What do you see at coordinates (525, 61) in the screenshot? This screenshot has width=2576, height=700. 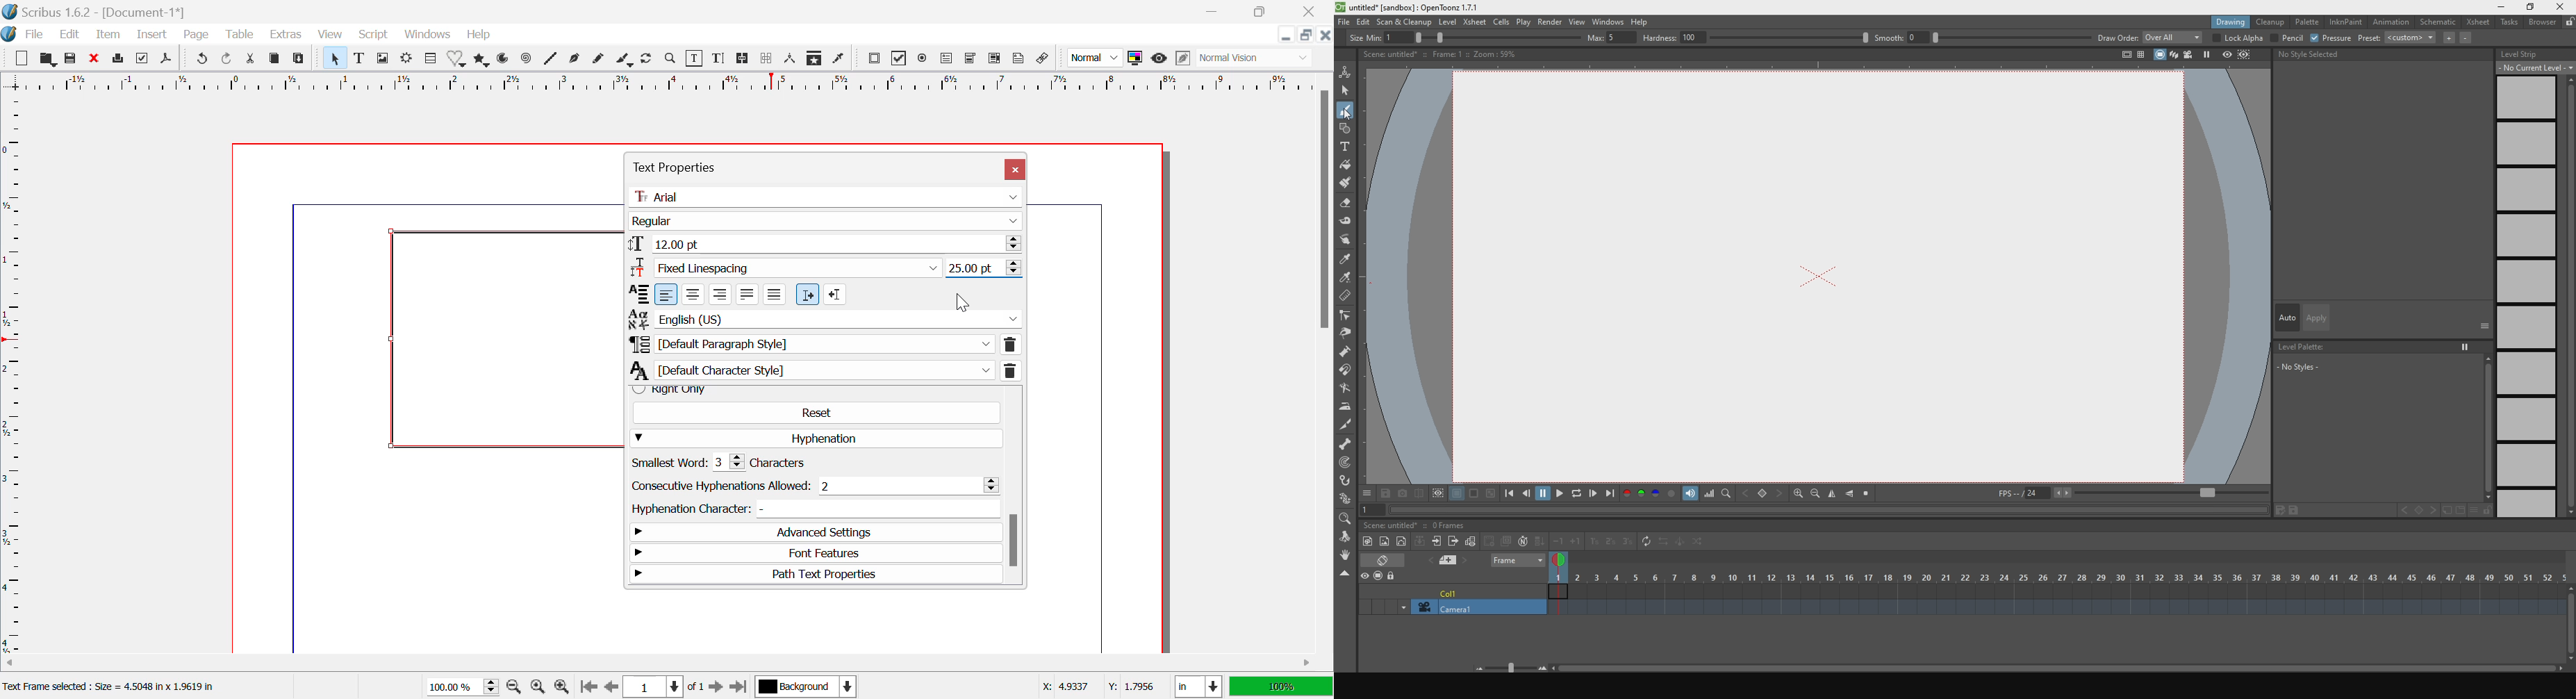 I see `Spiral` at bounding box center [525, 61].